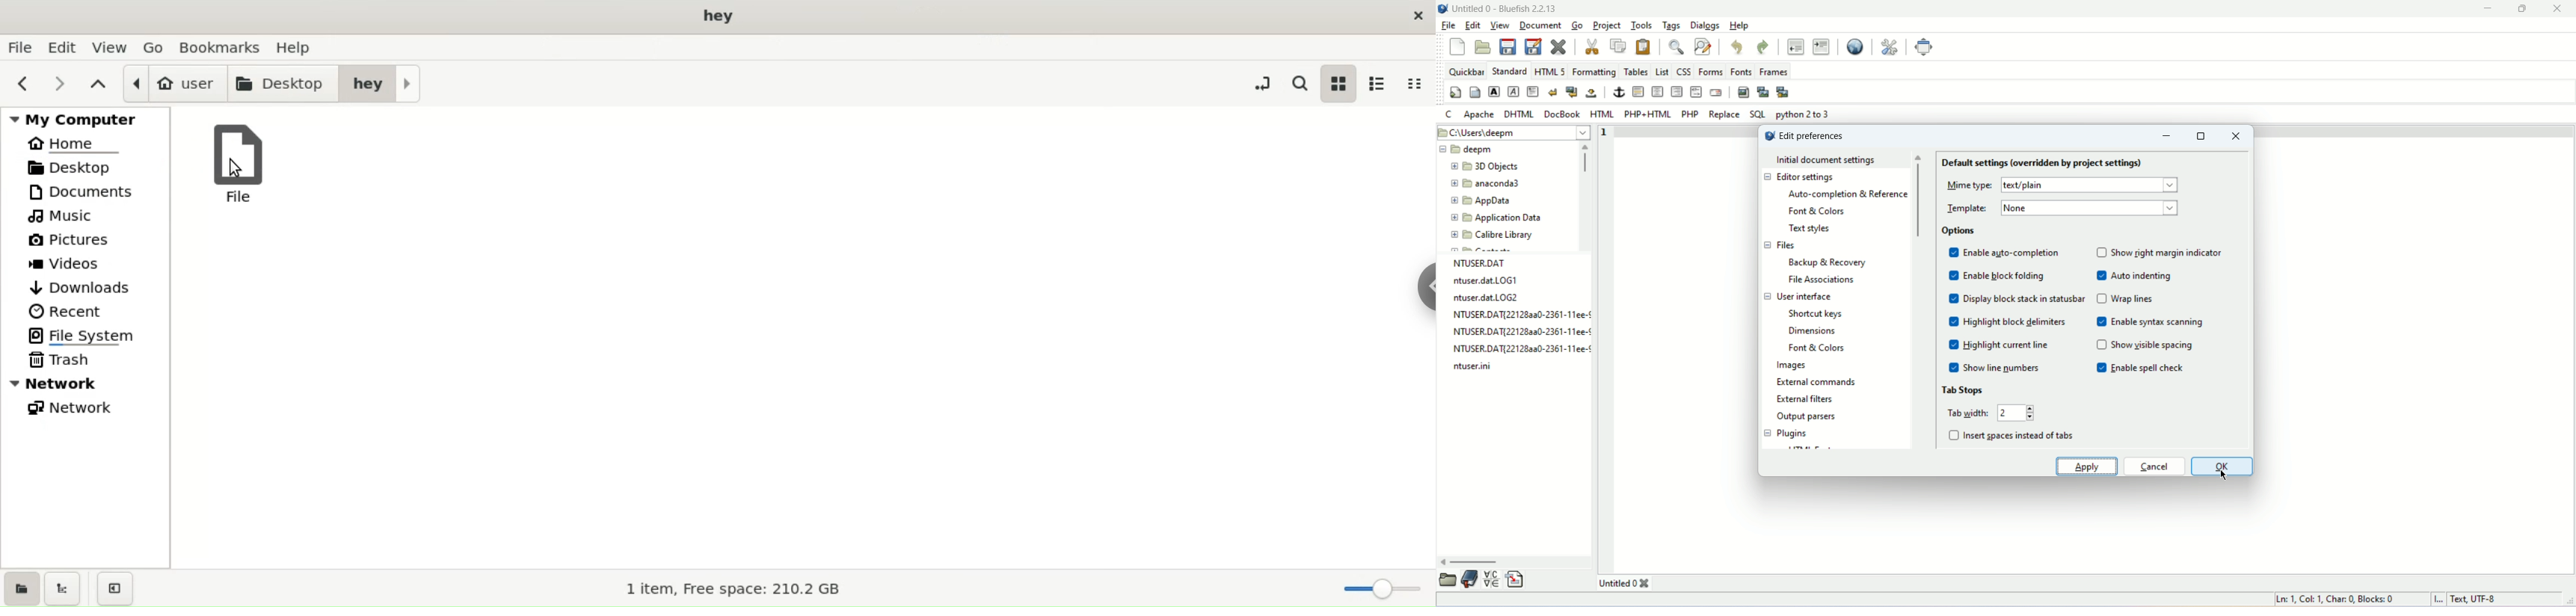 Image resolution: width=2576 pixels, height=616 pixels. Describe the element at coordinates (1951, 309) in the screenshot. I see `check box` at that location.